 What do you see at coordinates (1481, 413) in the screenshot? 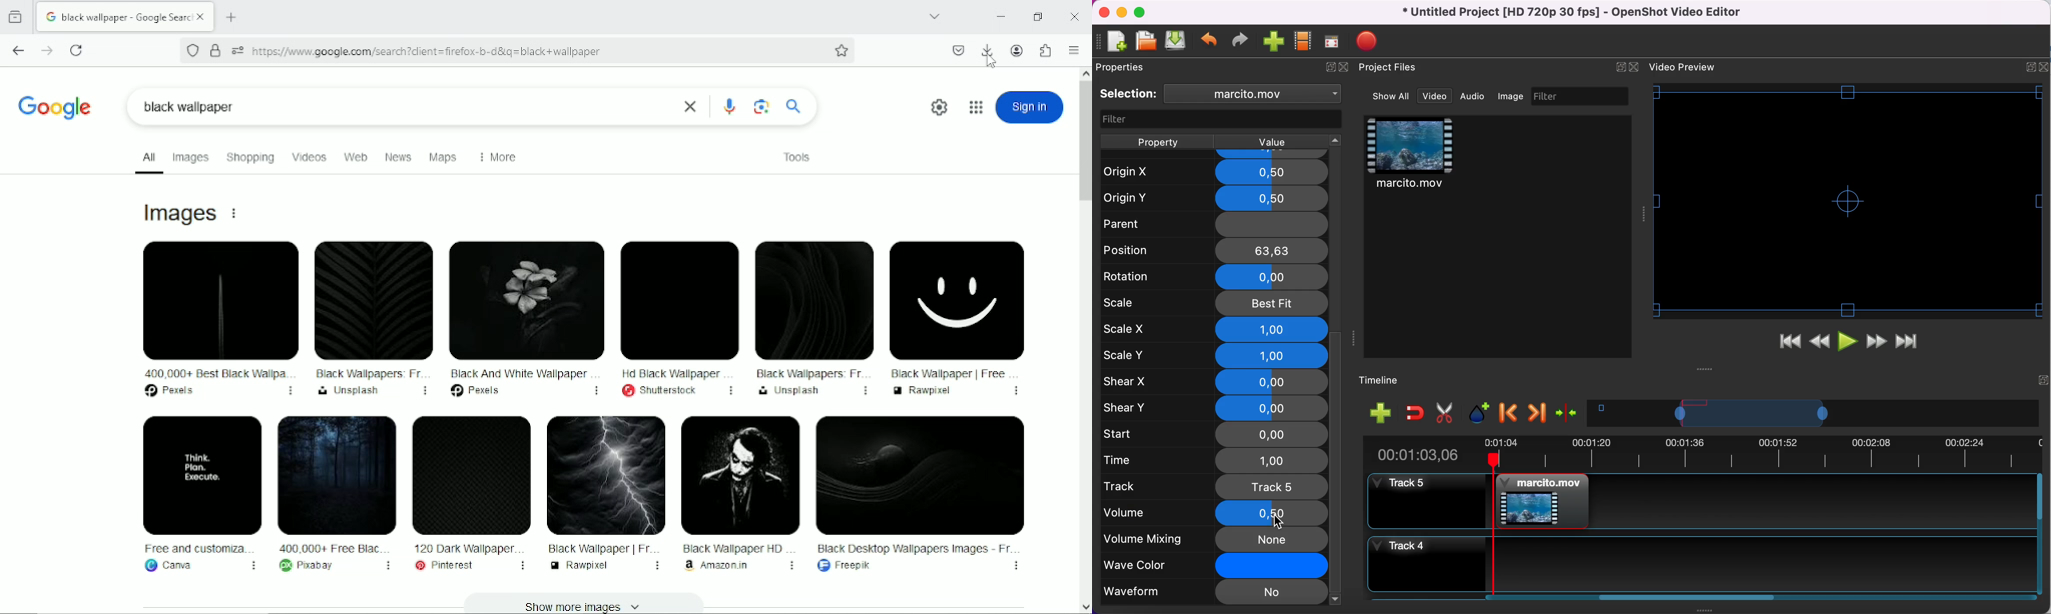
I see `add marker` at bounding box center [1481, 413].